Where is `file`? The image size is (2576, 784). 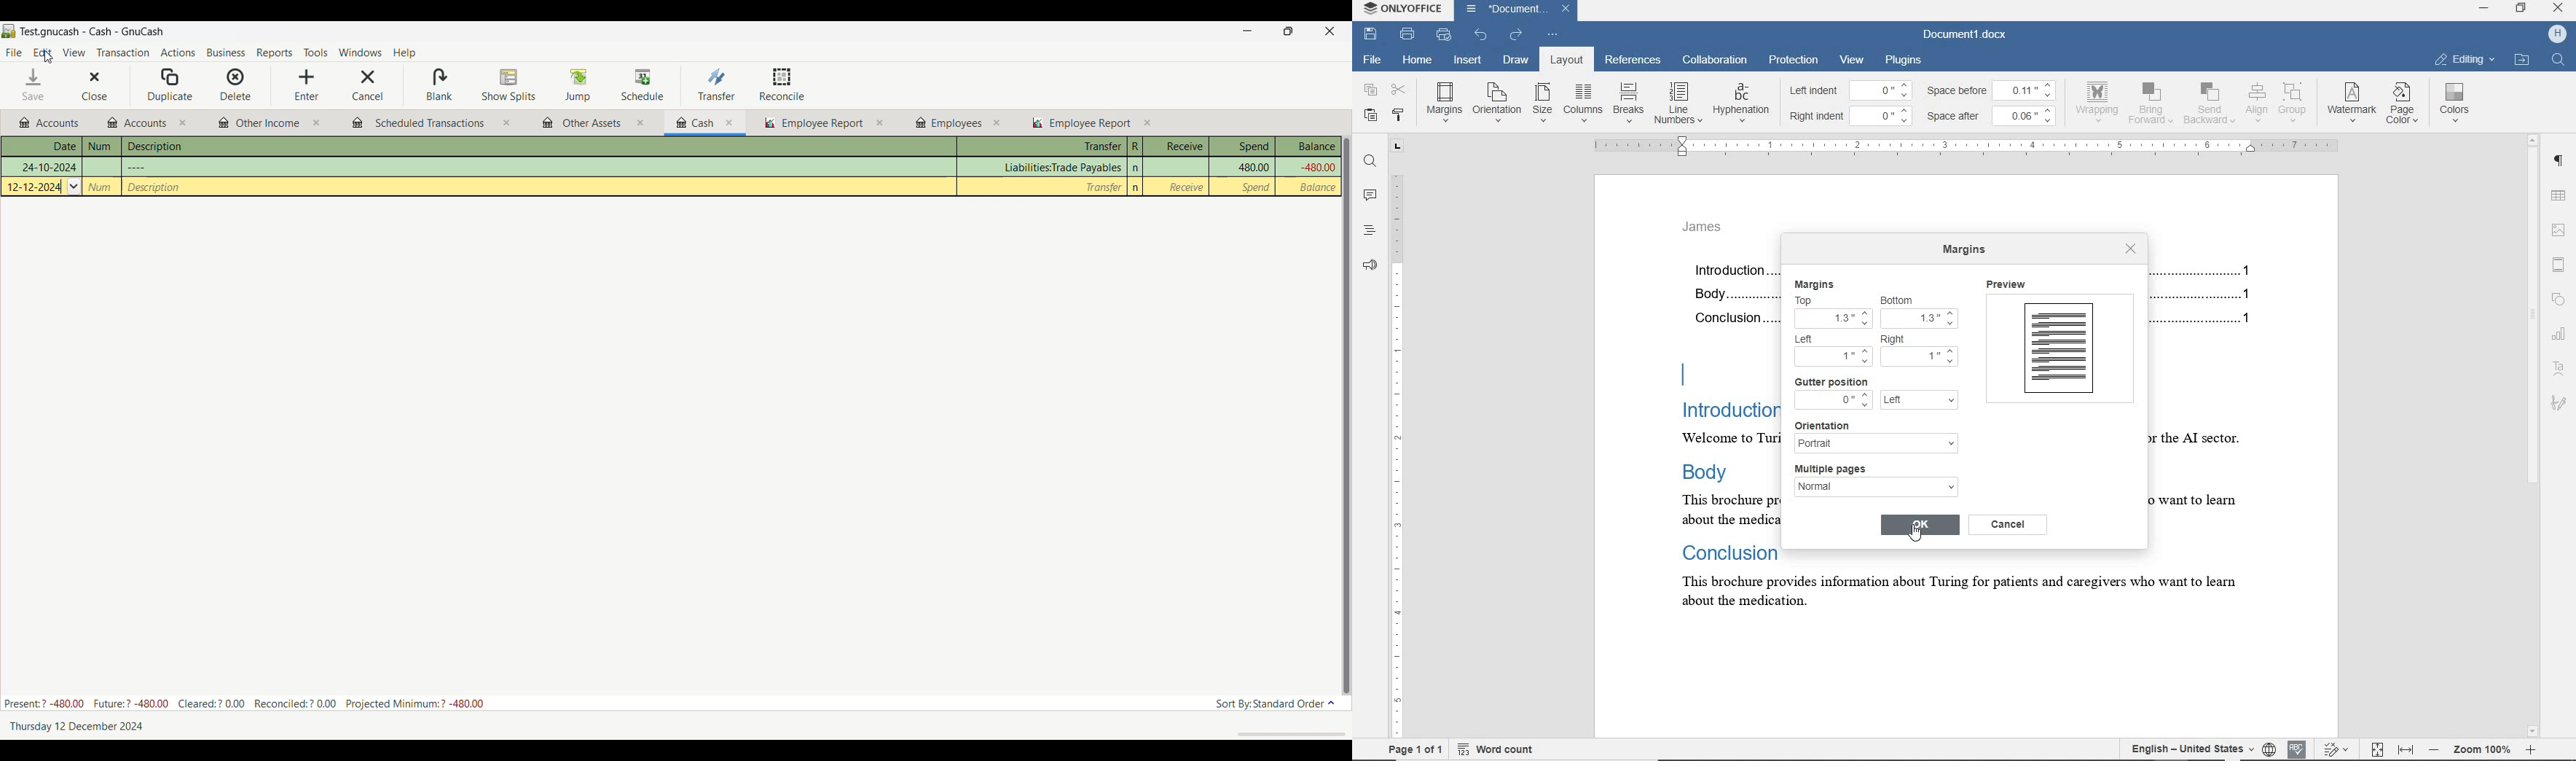
file is located at coordinates (1373, 58).